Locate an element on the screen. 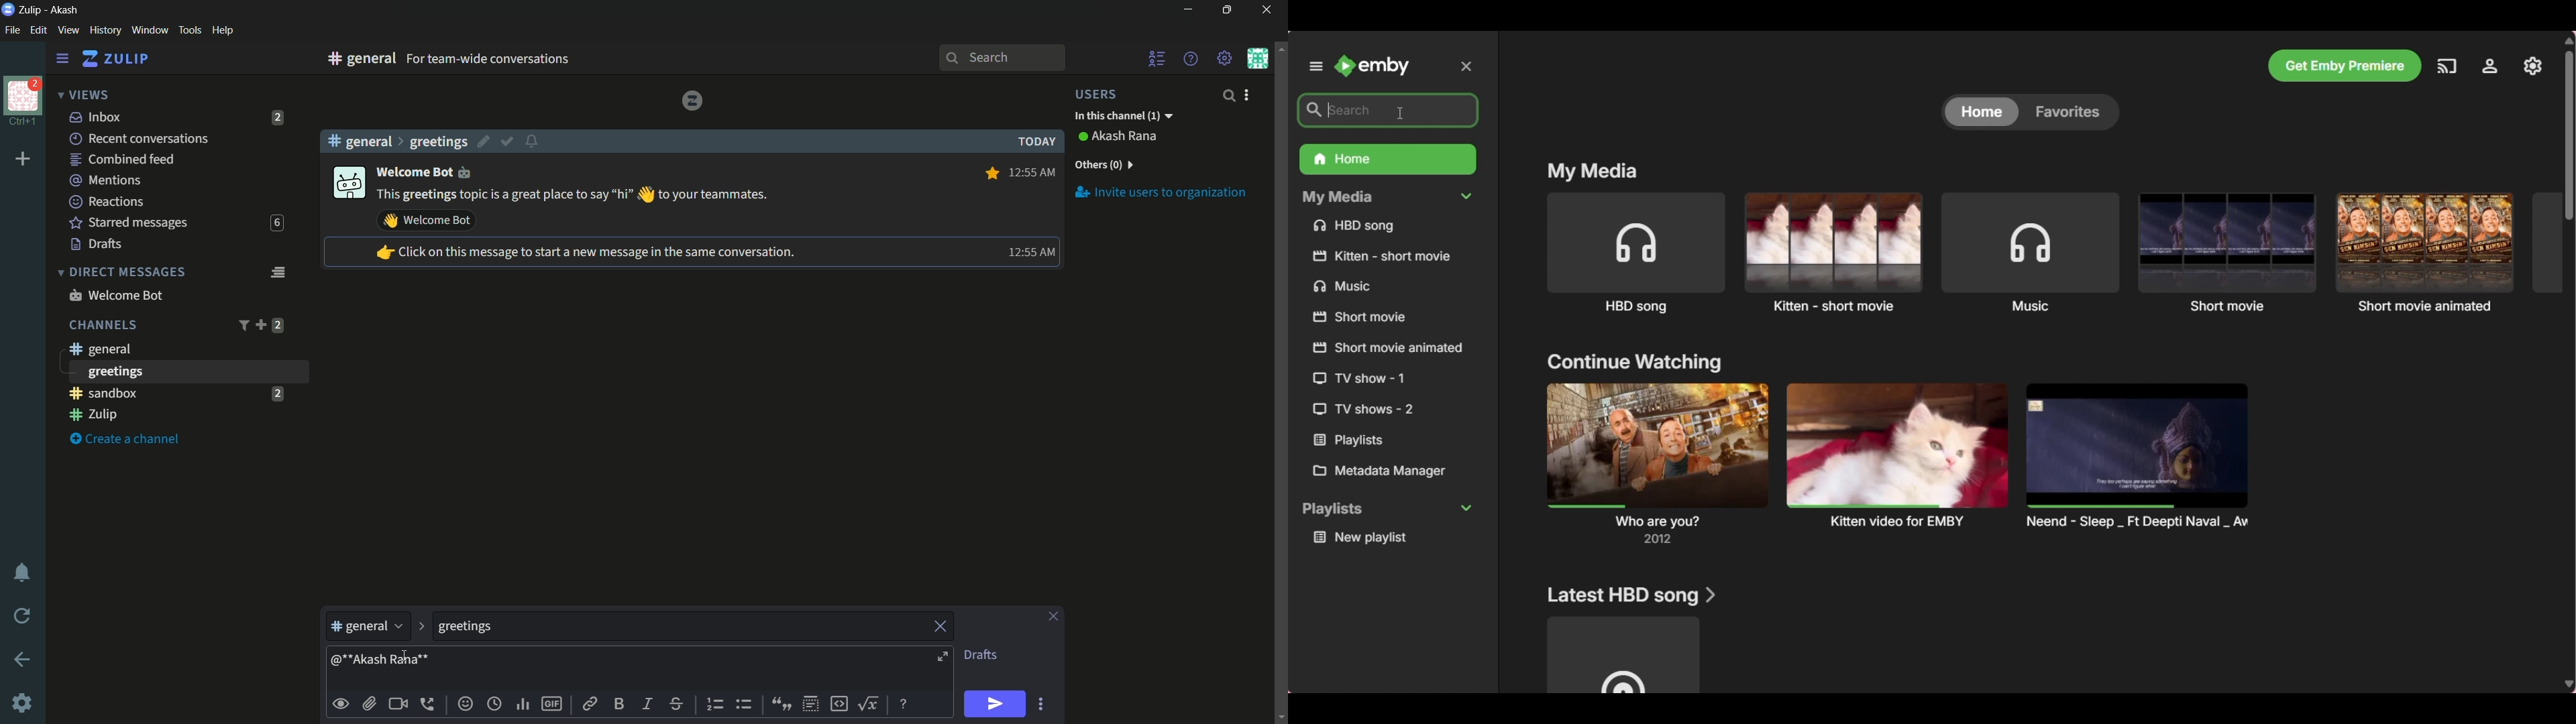 Image resolution: width=2576 pixels, height=728 pixels. Close left panel is located at coordinates (1466, 66).